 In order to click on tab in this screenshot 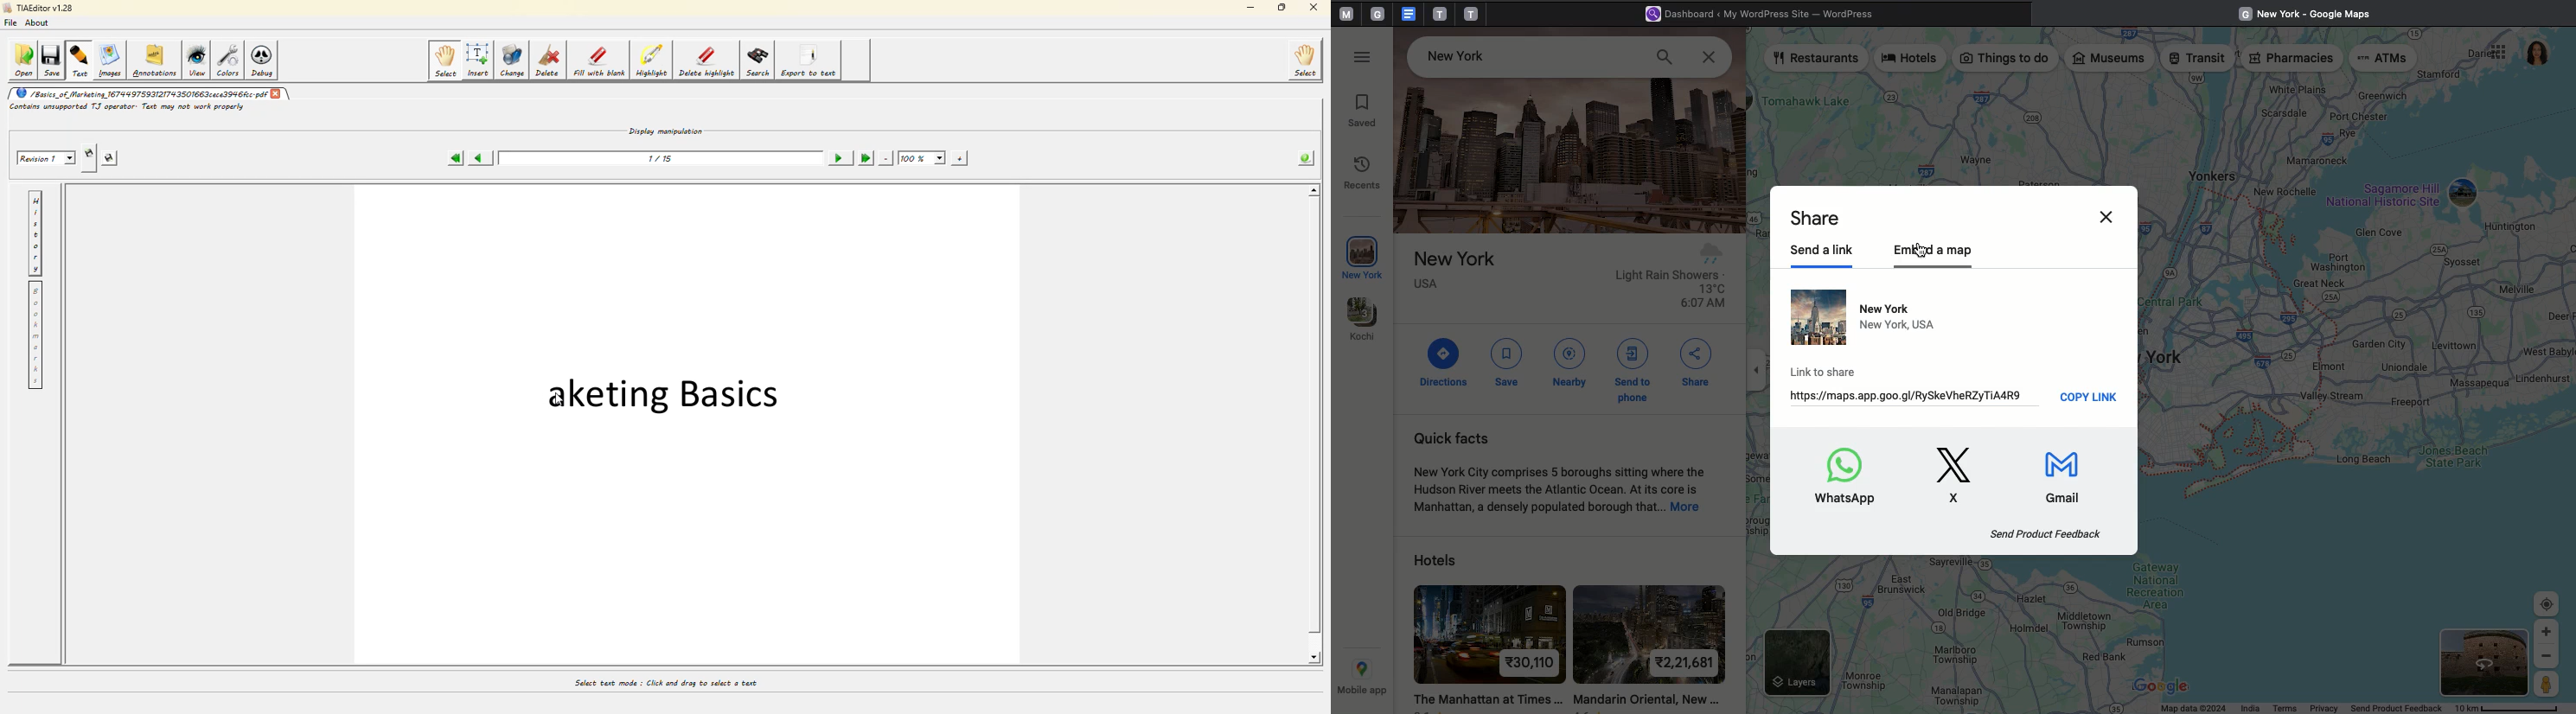, I will do `click(1473, 13)`.